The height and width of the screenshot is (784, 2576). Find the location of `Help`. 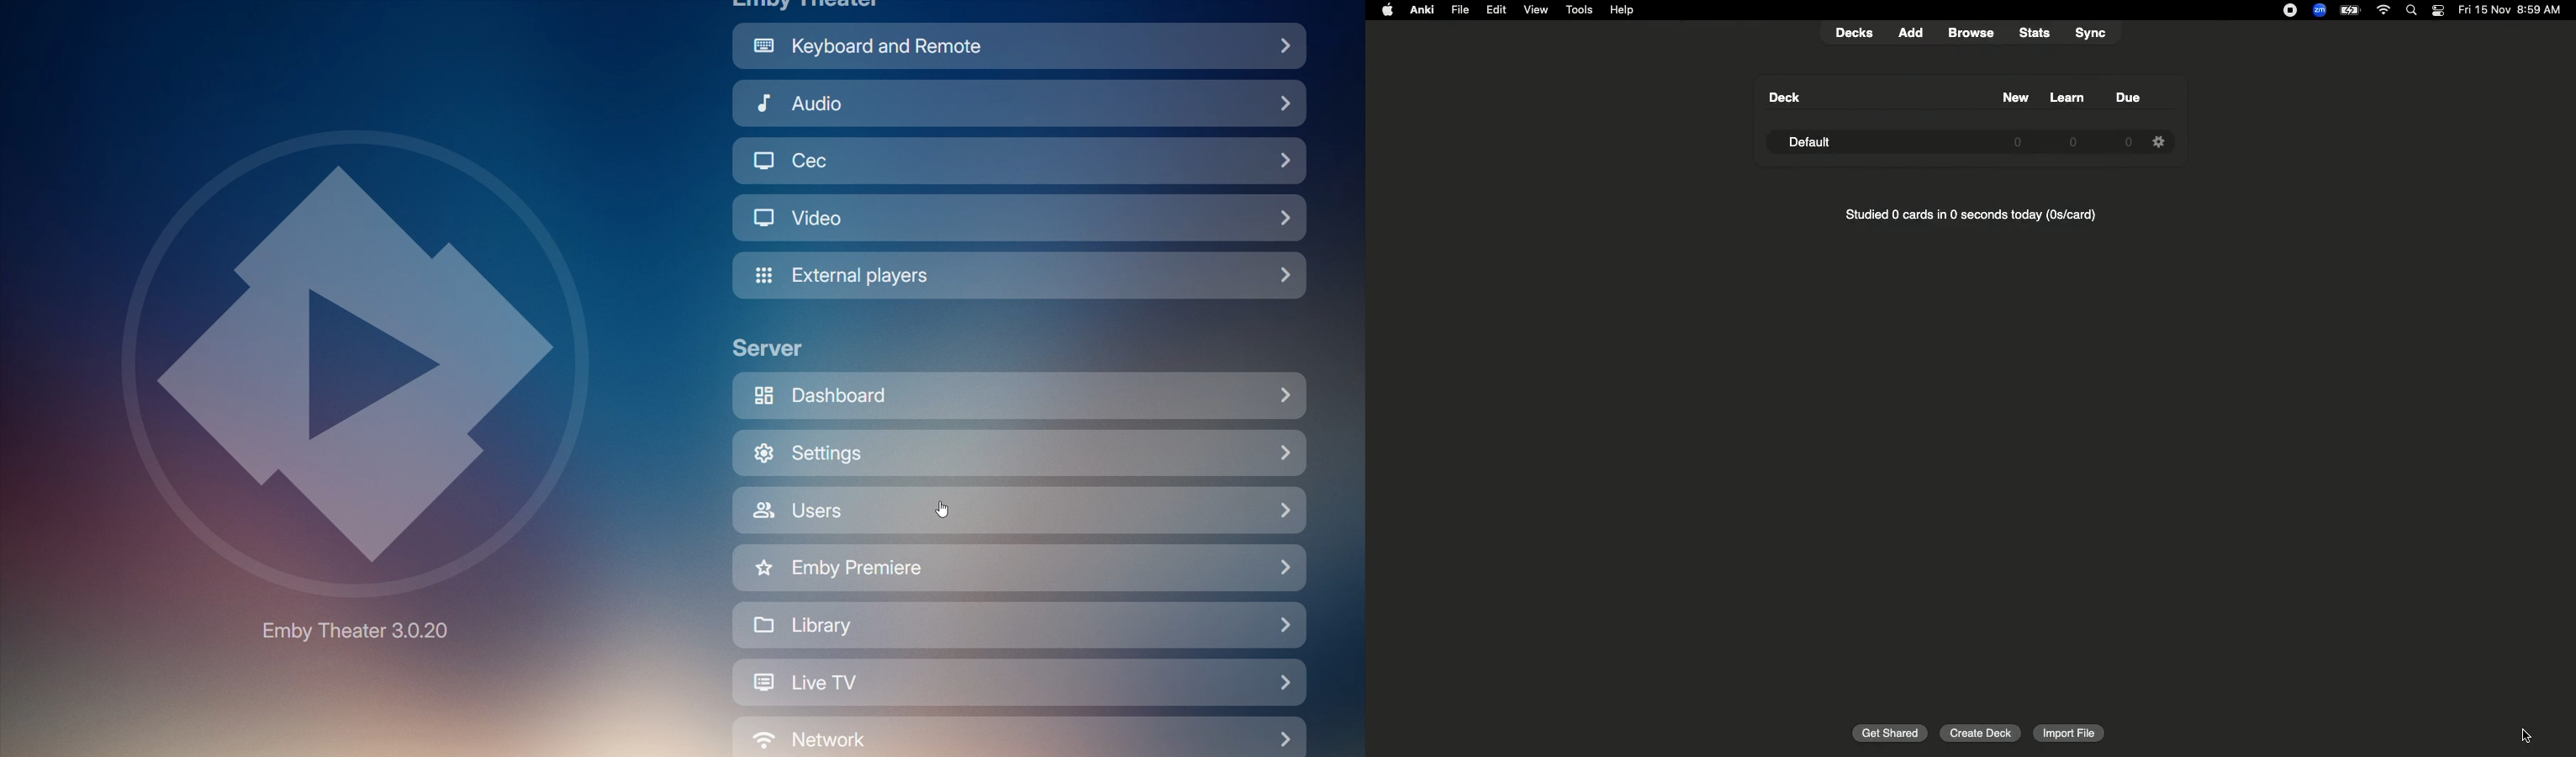

Help is located at coordinates (1623, 10).